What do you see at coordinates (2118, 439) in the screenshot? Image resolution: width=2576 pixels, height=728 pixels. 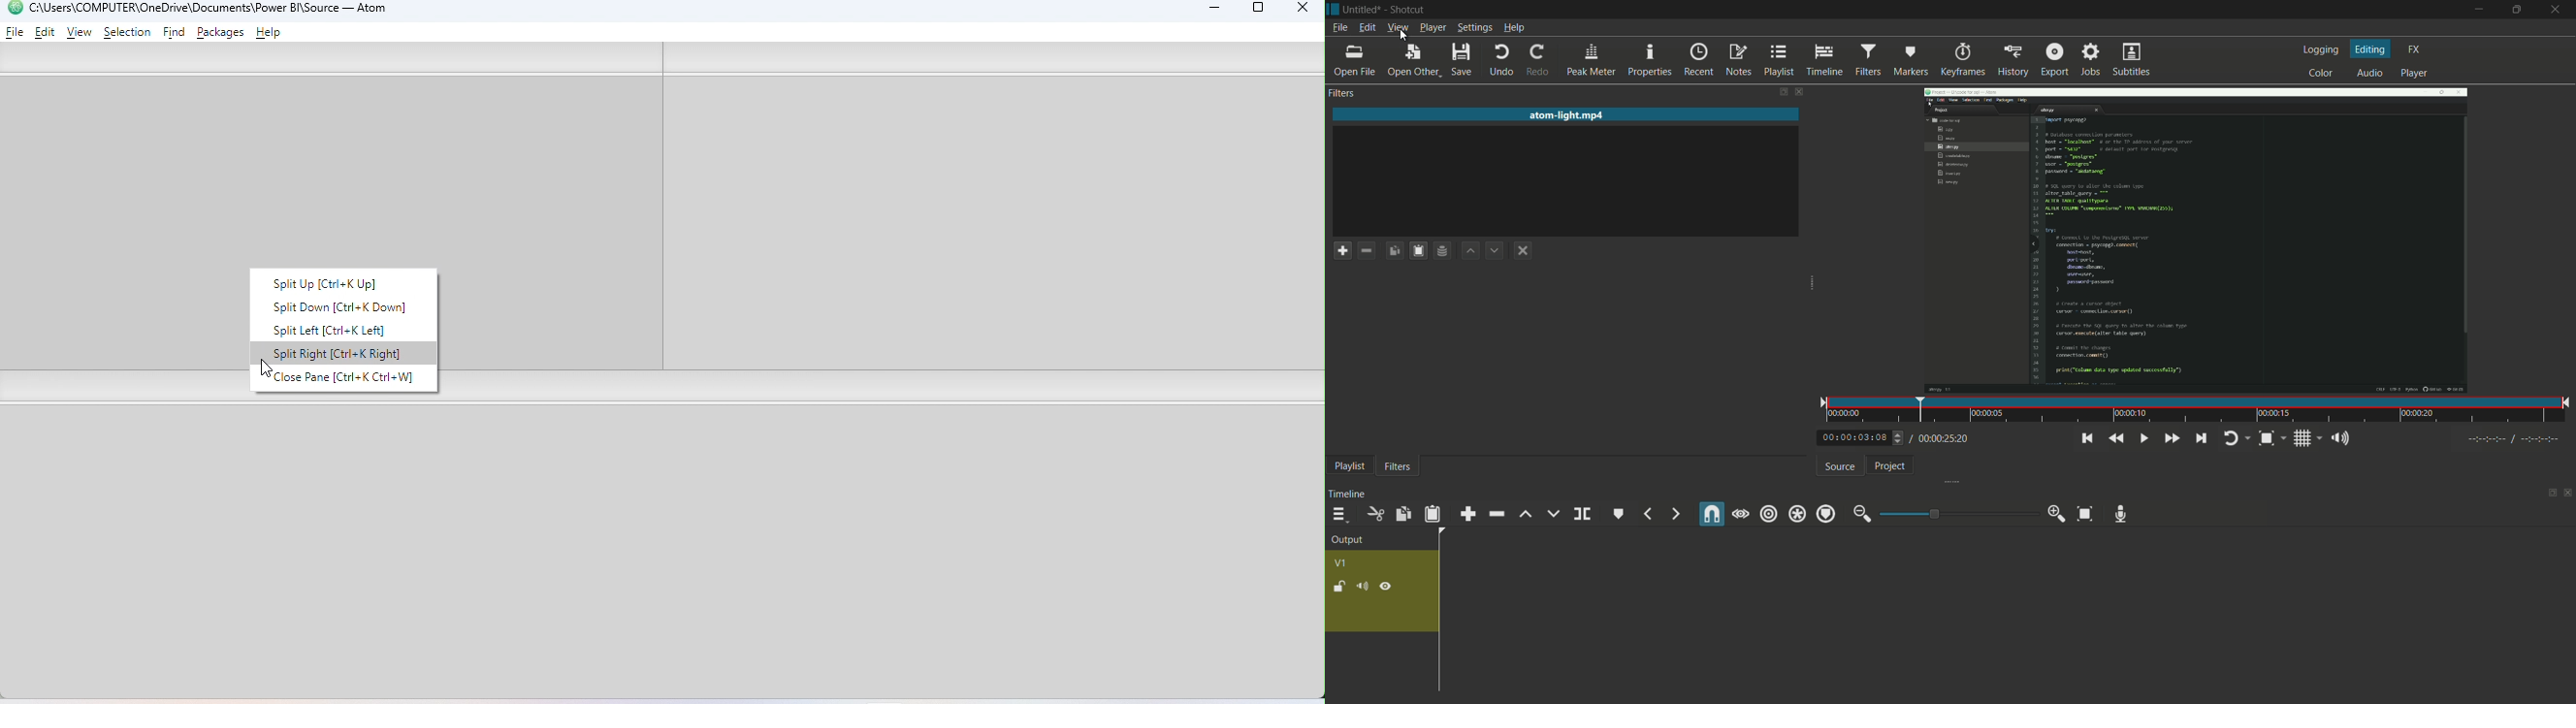 I see `quickly play backward` at bounding box center [2118, 439].